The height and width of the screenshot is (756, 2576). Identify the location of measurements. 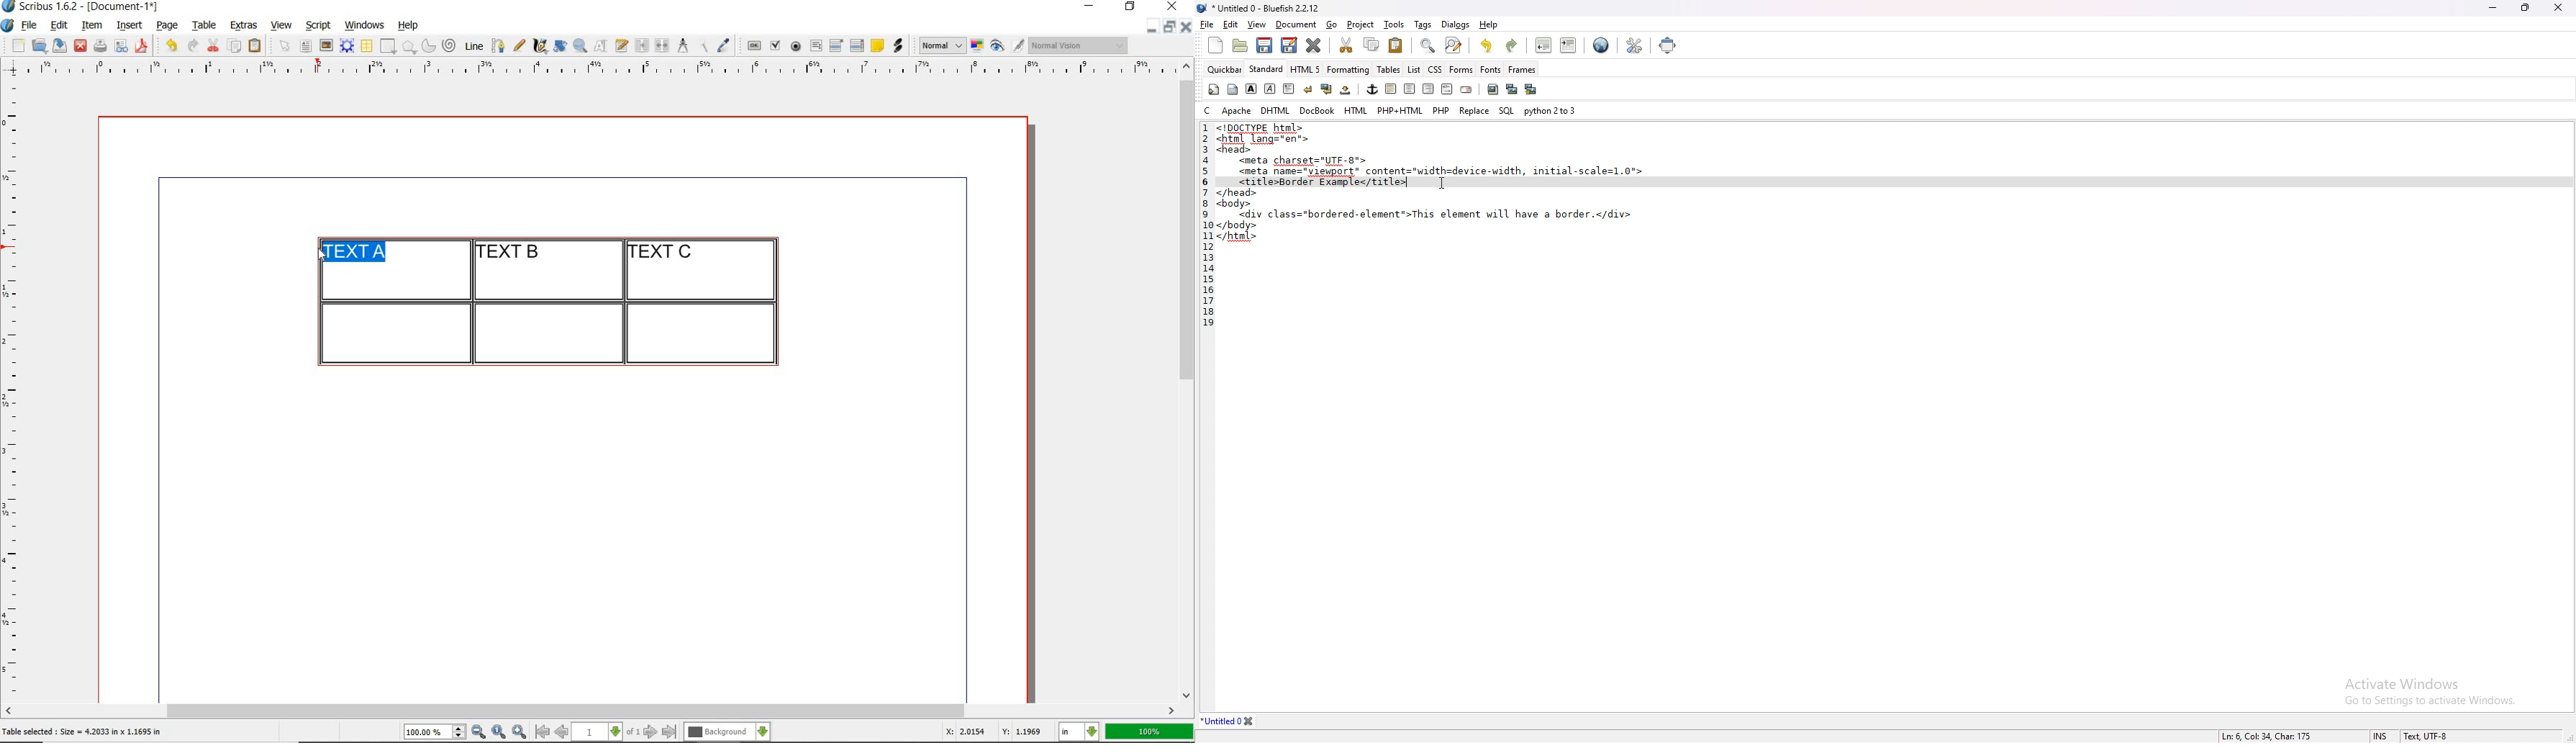
(683, 46).